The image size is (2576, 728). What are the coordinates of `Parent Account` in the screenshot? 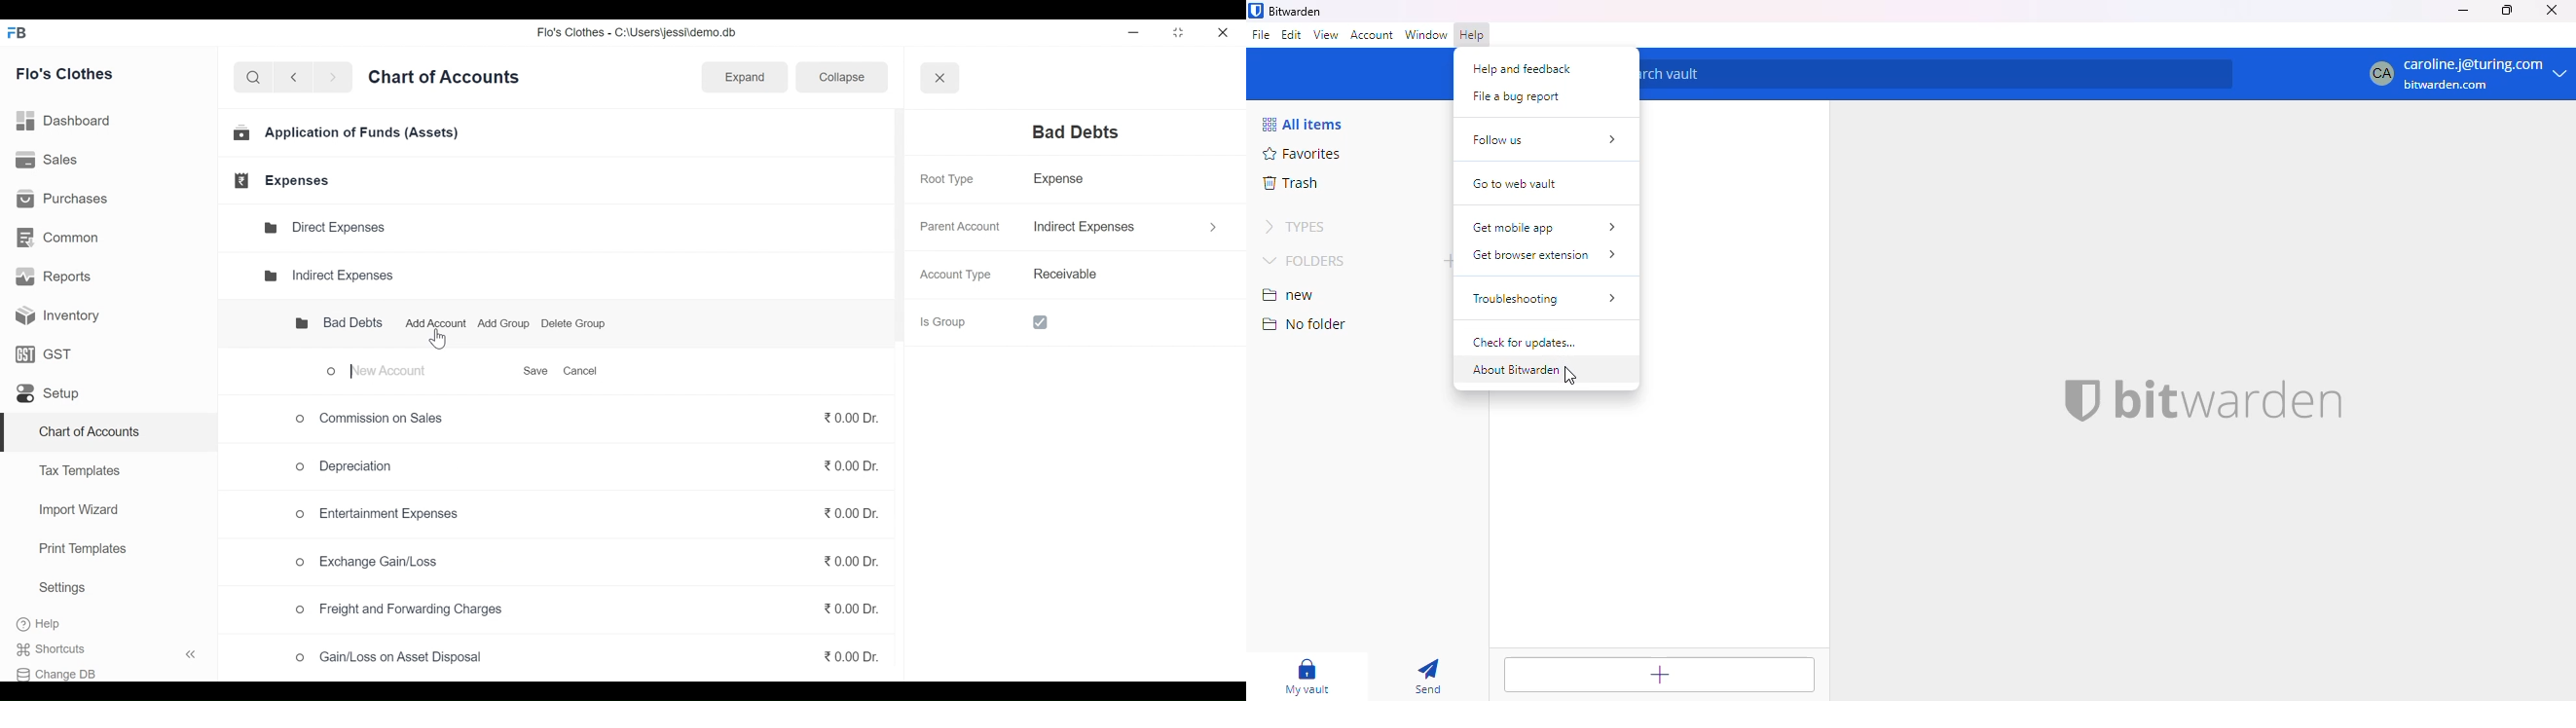 It's located at (958, 227).